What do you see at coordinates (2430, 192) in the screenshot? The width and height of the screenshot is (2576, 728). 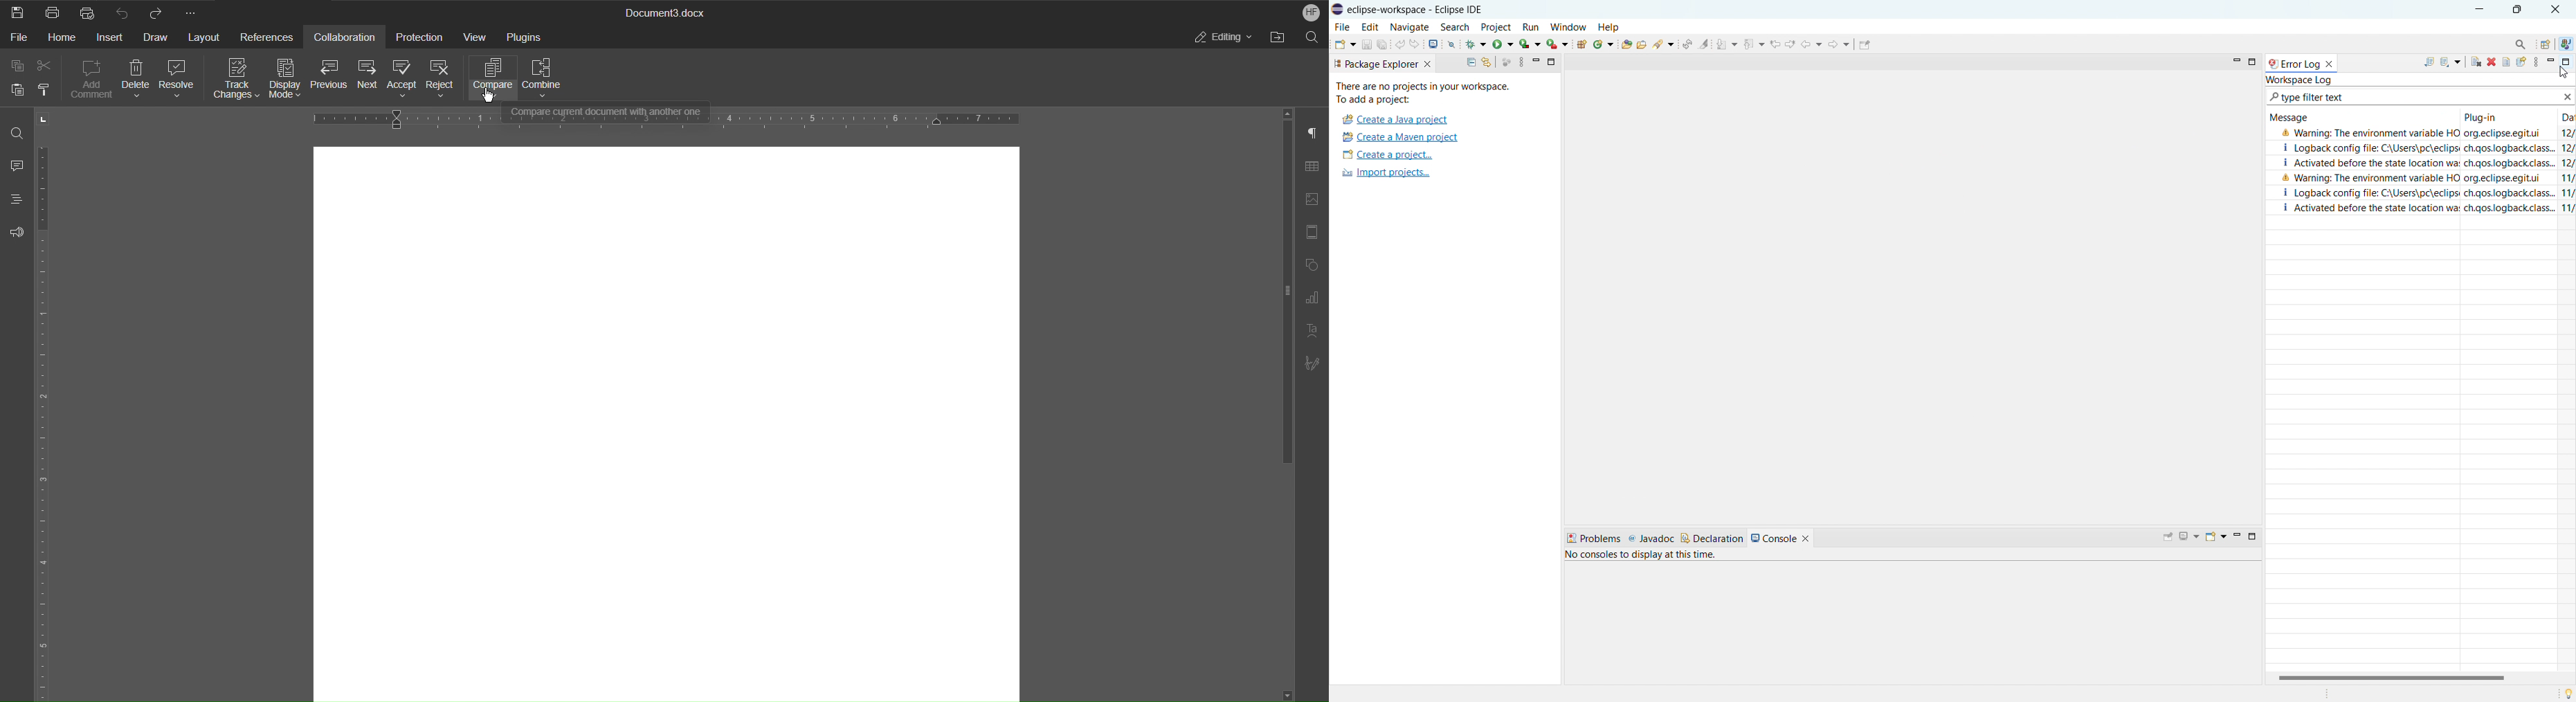 I see `I Logback config file: C\Users\pc\eclips ch.qos.logback.class... 11/` at bounding box center [2430, 192].